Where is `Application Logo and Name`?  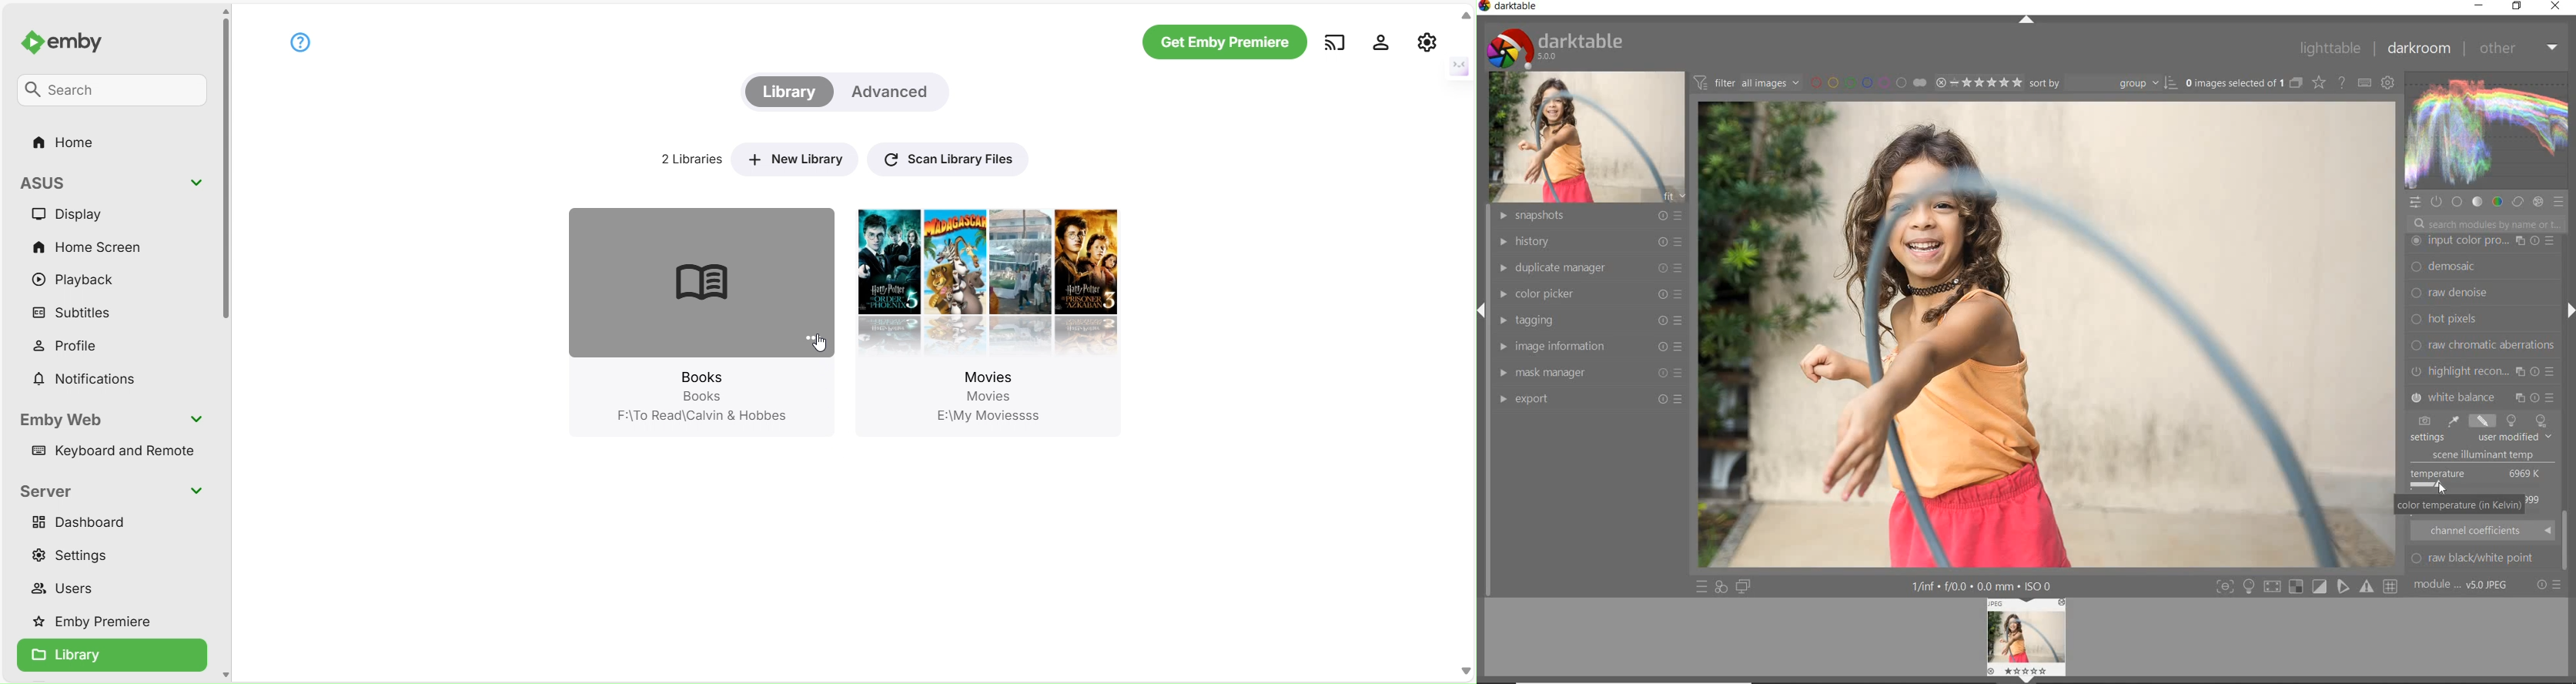
Application Logo and Name is located at coordinates (72, 44).